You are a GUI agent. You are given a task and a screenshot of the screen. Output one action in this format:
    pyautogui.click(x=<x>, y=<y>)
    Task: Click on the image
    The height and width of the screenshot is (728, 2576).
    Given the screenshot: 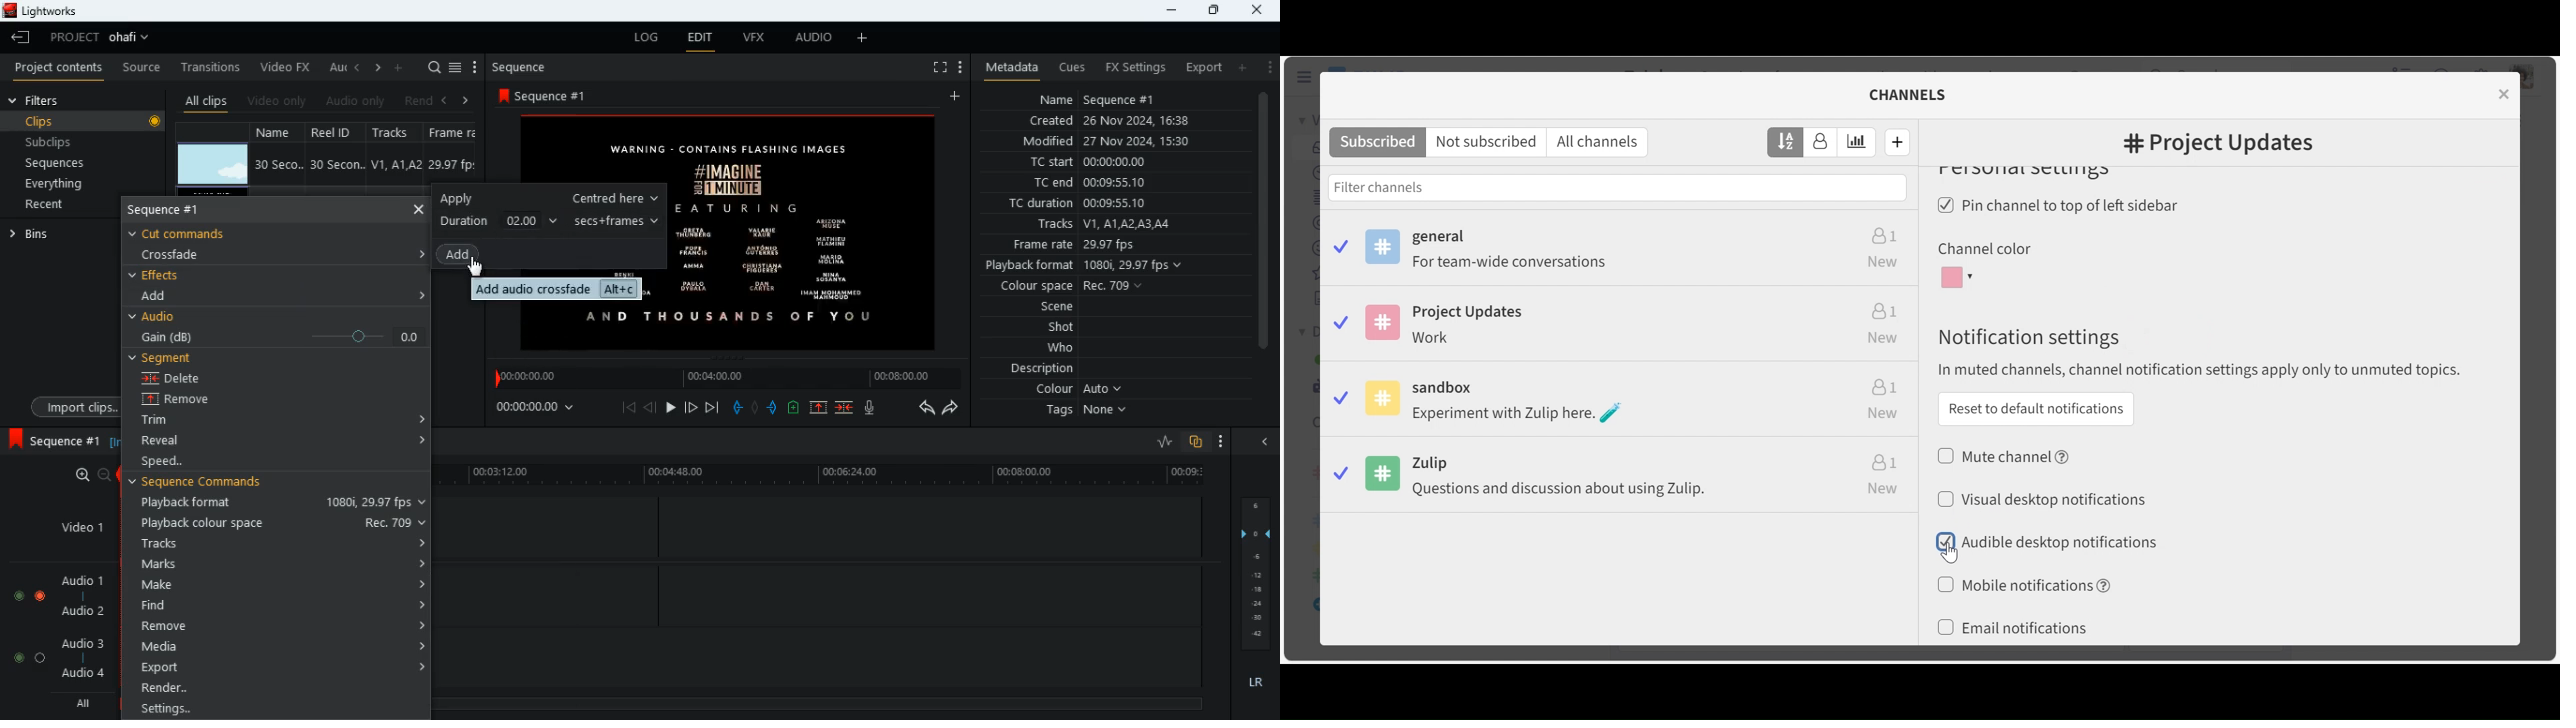 What is the action you would take?
    pyautogui.click(x=213, y=165)
    